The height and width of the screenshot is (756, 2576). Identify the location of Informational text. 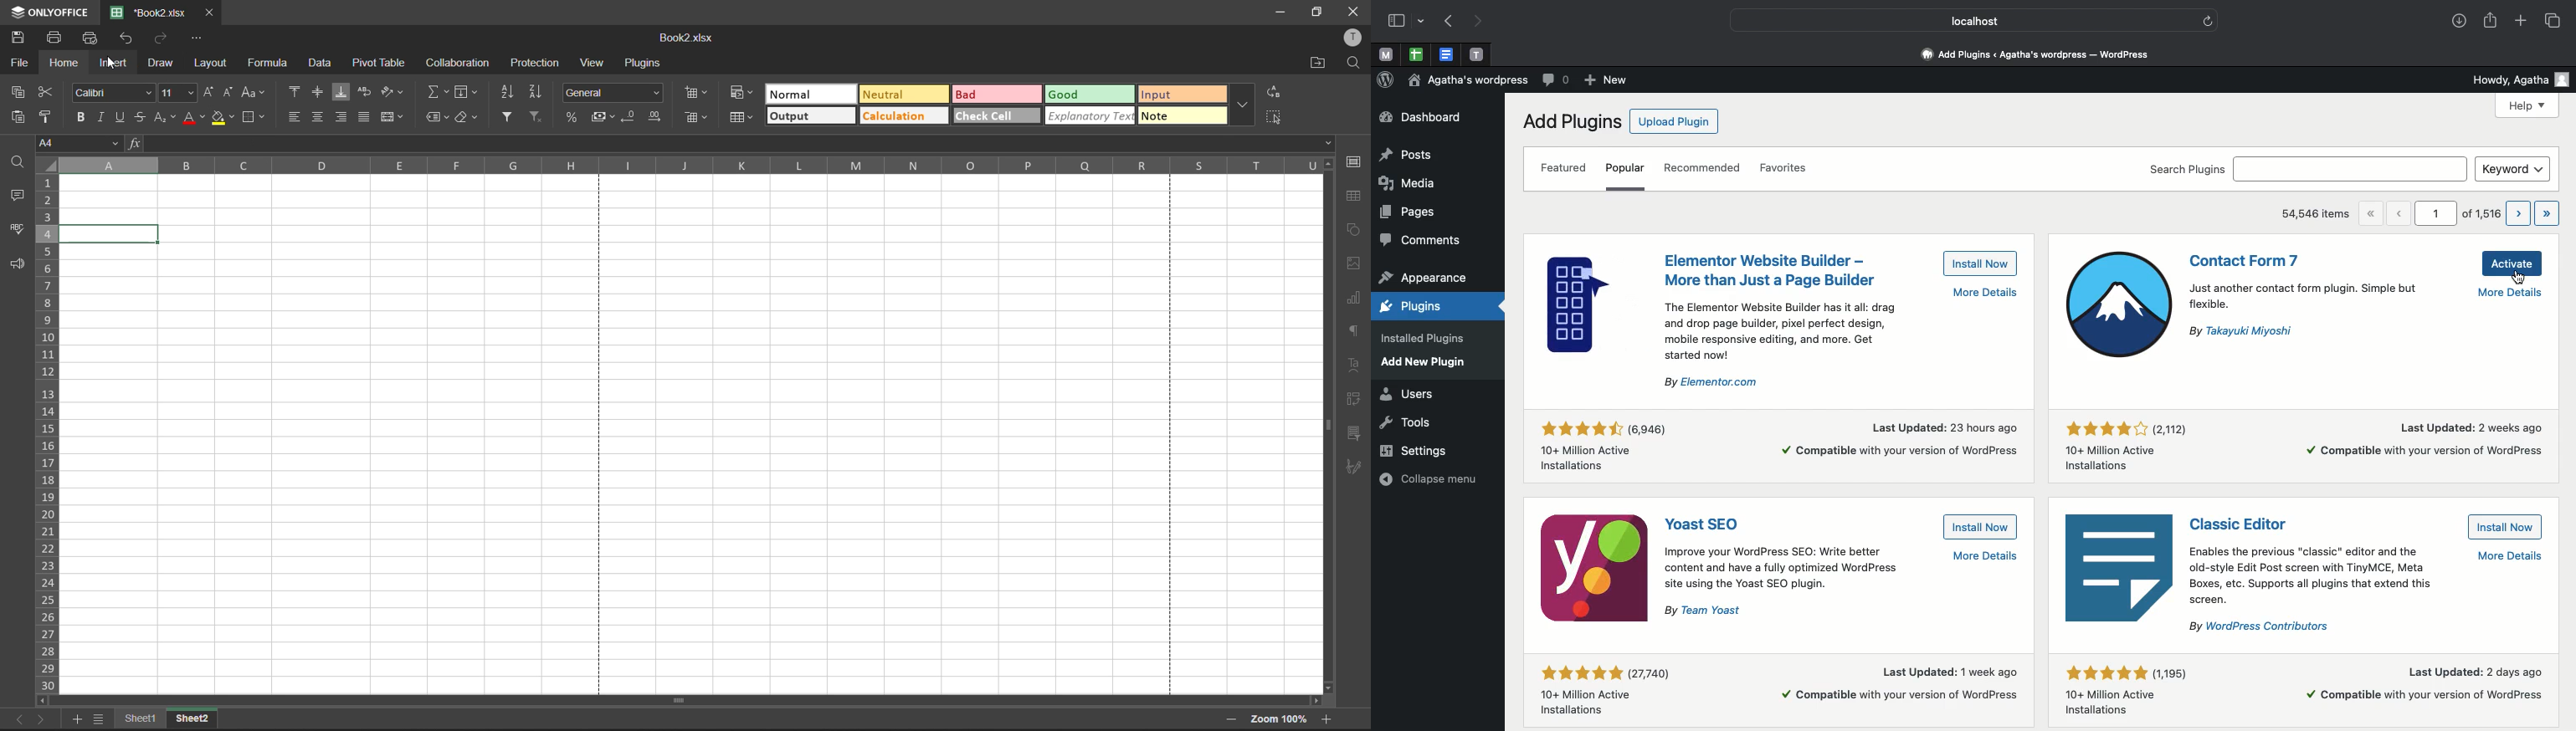
(2324, 591).